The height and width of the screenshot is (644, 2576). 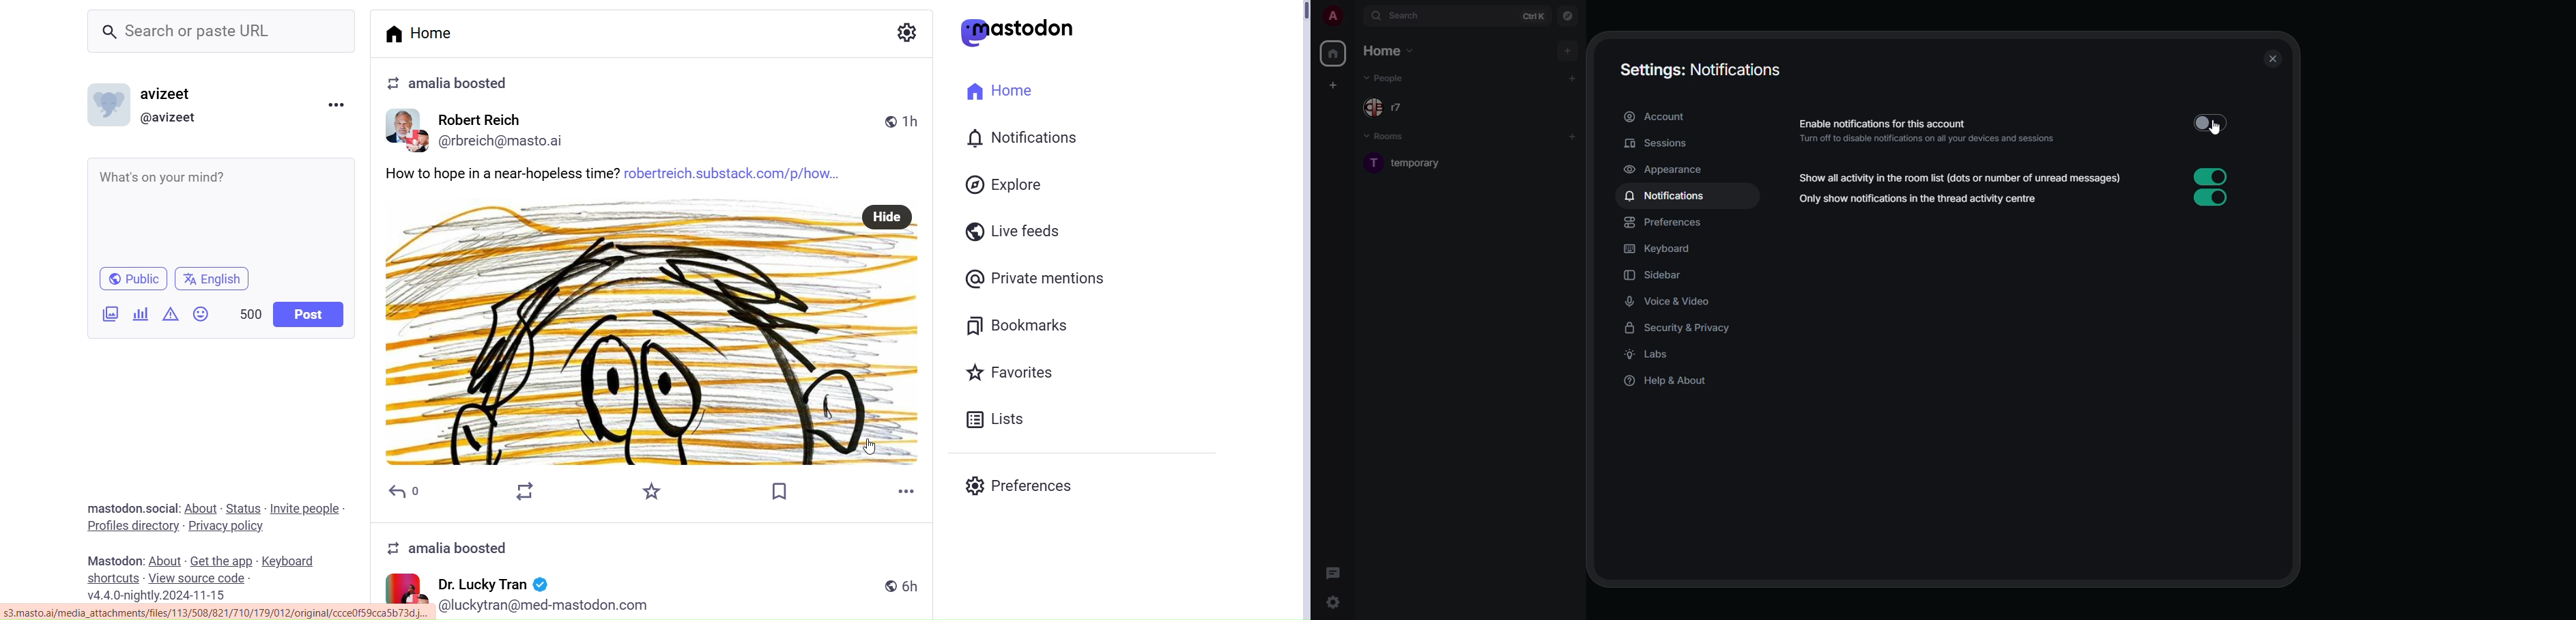 What do you see at coordinates (1665, 223) in the screenshot?
I see `preferences` at bounding box center [1665, 223].